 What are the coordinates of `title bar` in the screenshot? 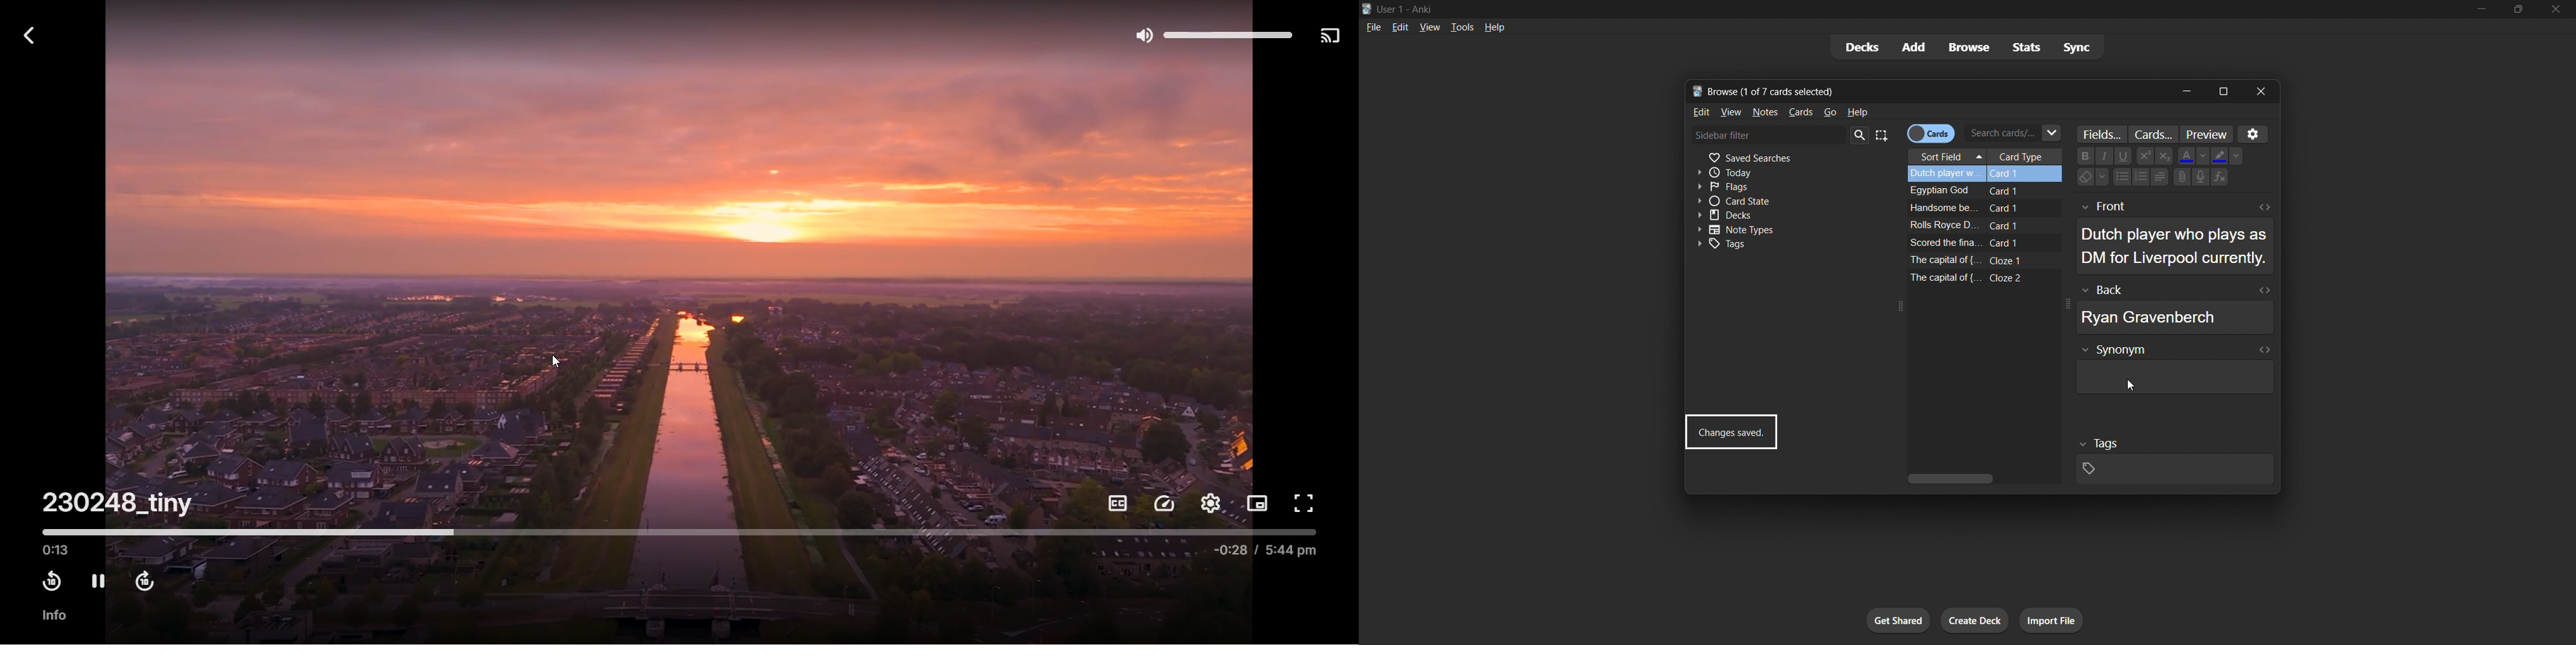 It's located at (1929, 91).